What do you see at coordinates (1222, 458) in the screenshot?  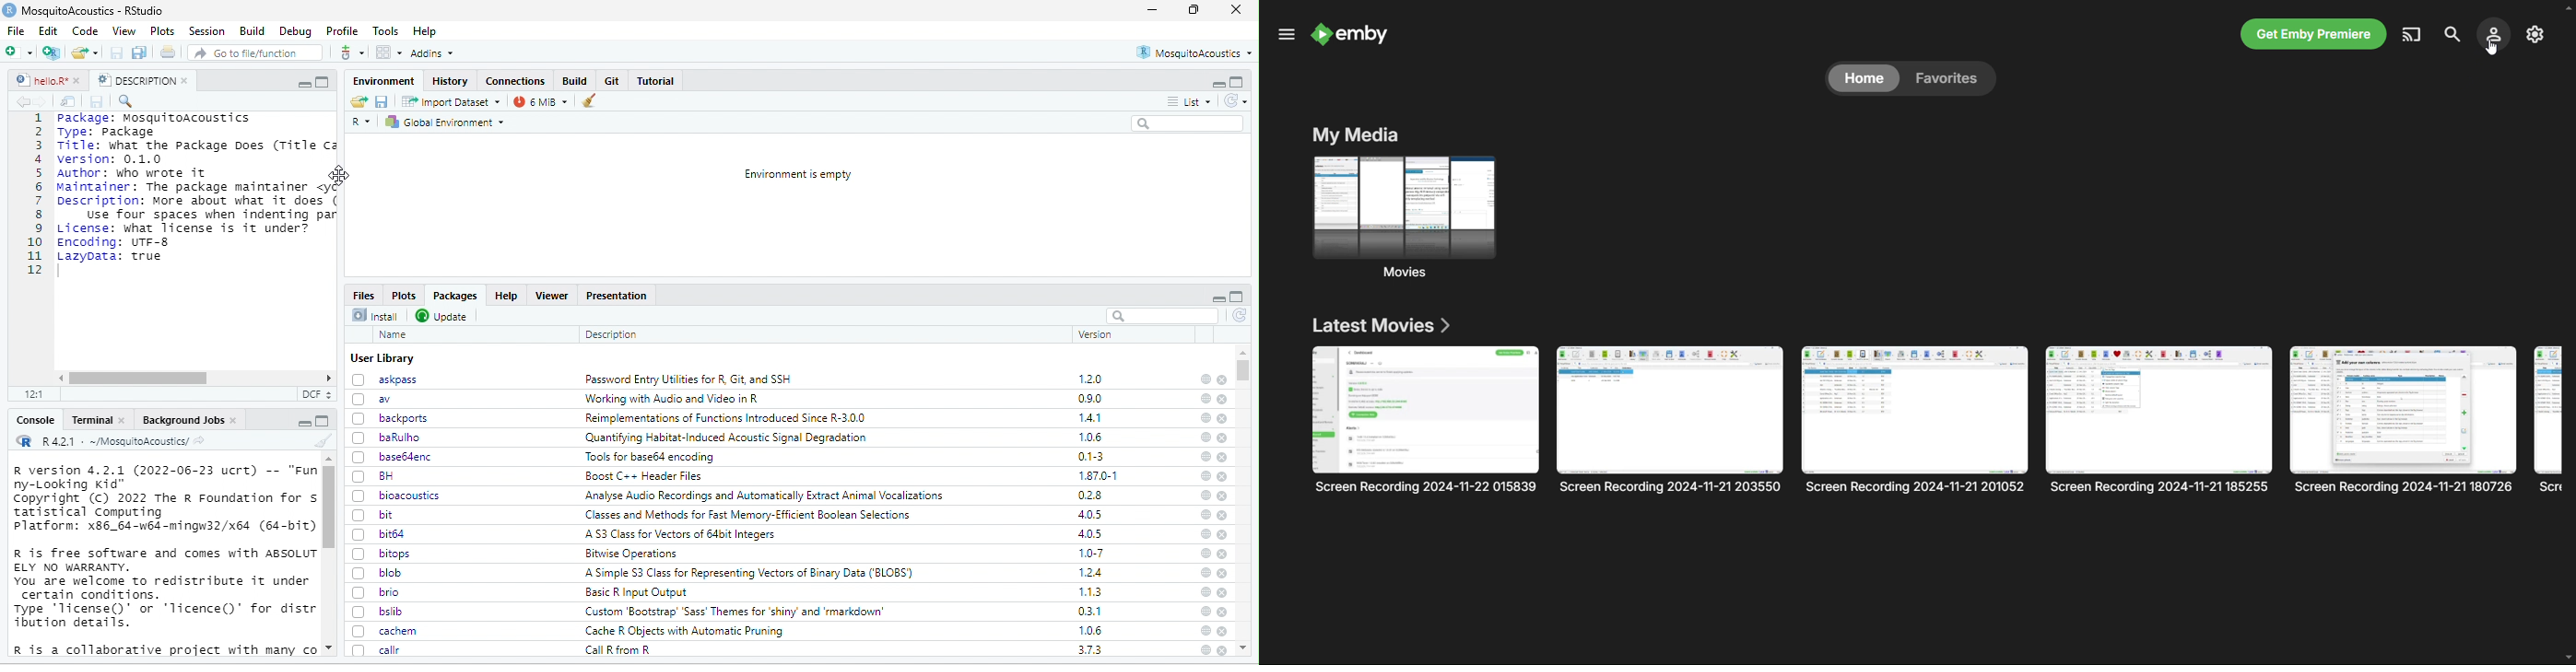 I see `close` at bounding box center [1222, 458].